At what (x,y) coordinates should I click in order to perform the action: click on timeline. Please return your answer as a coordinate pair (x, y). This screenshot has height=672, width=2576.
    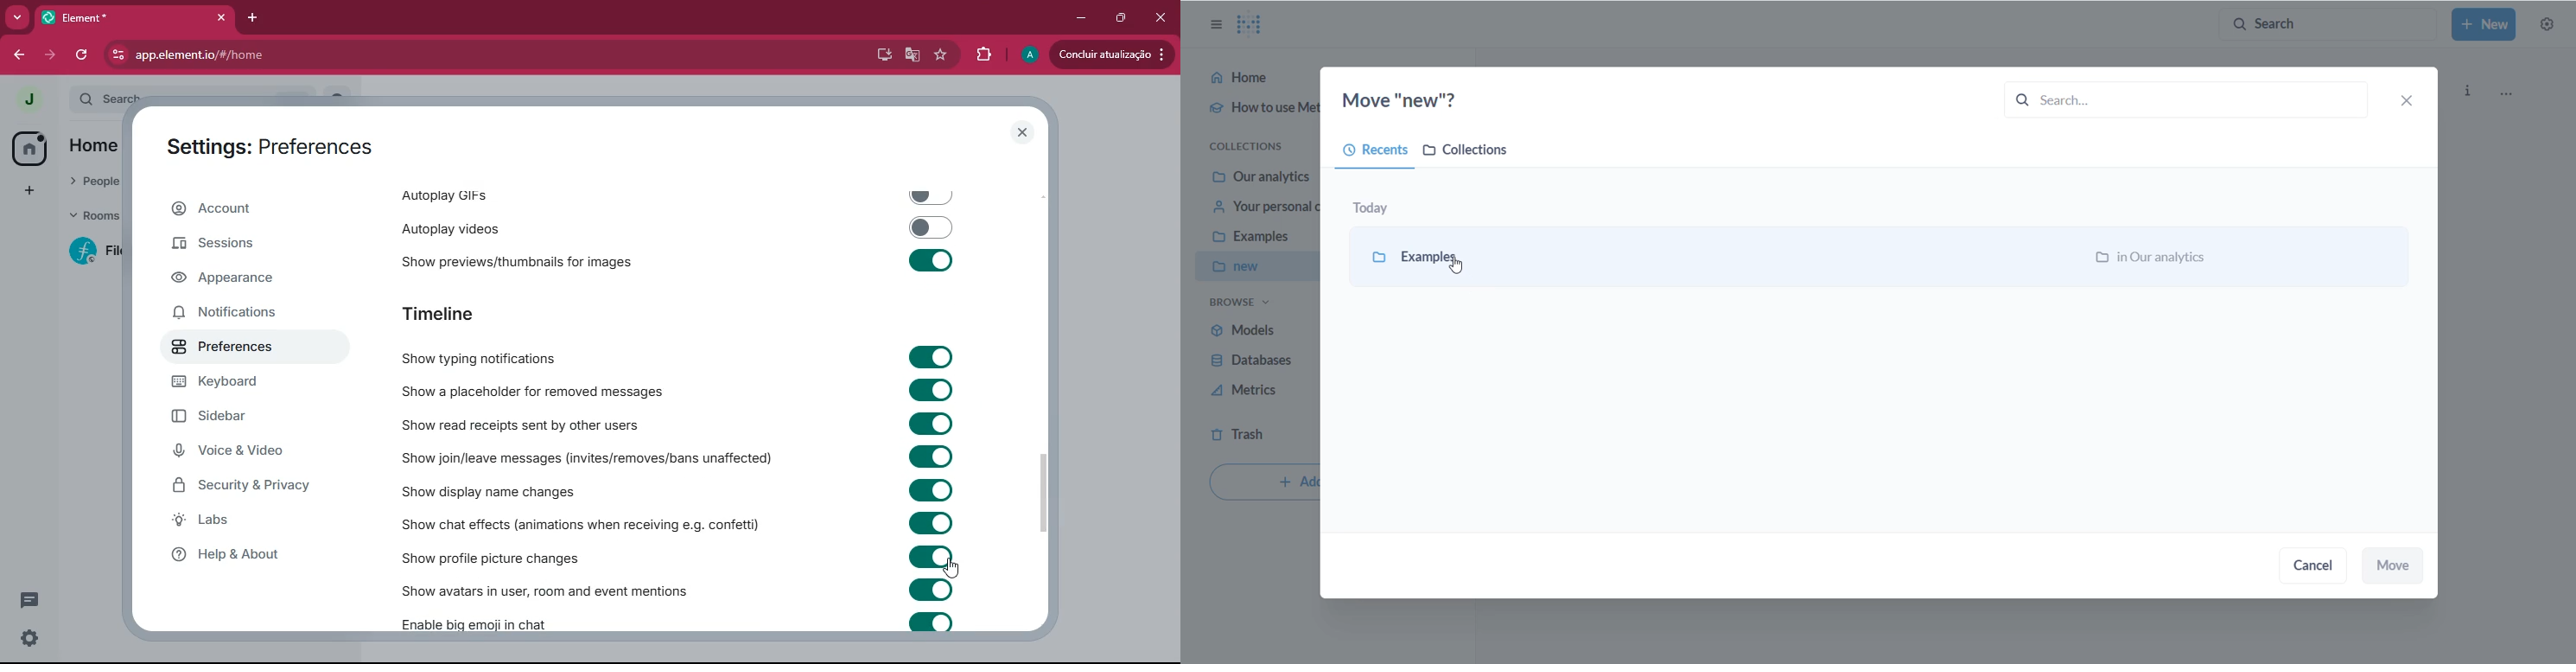
    Looking at the image, I should click on (503, 315).